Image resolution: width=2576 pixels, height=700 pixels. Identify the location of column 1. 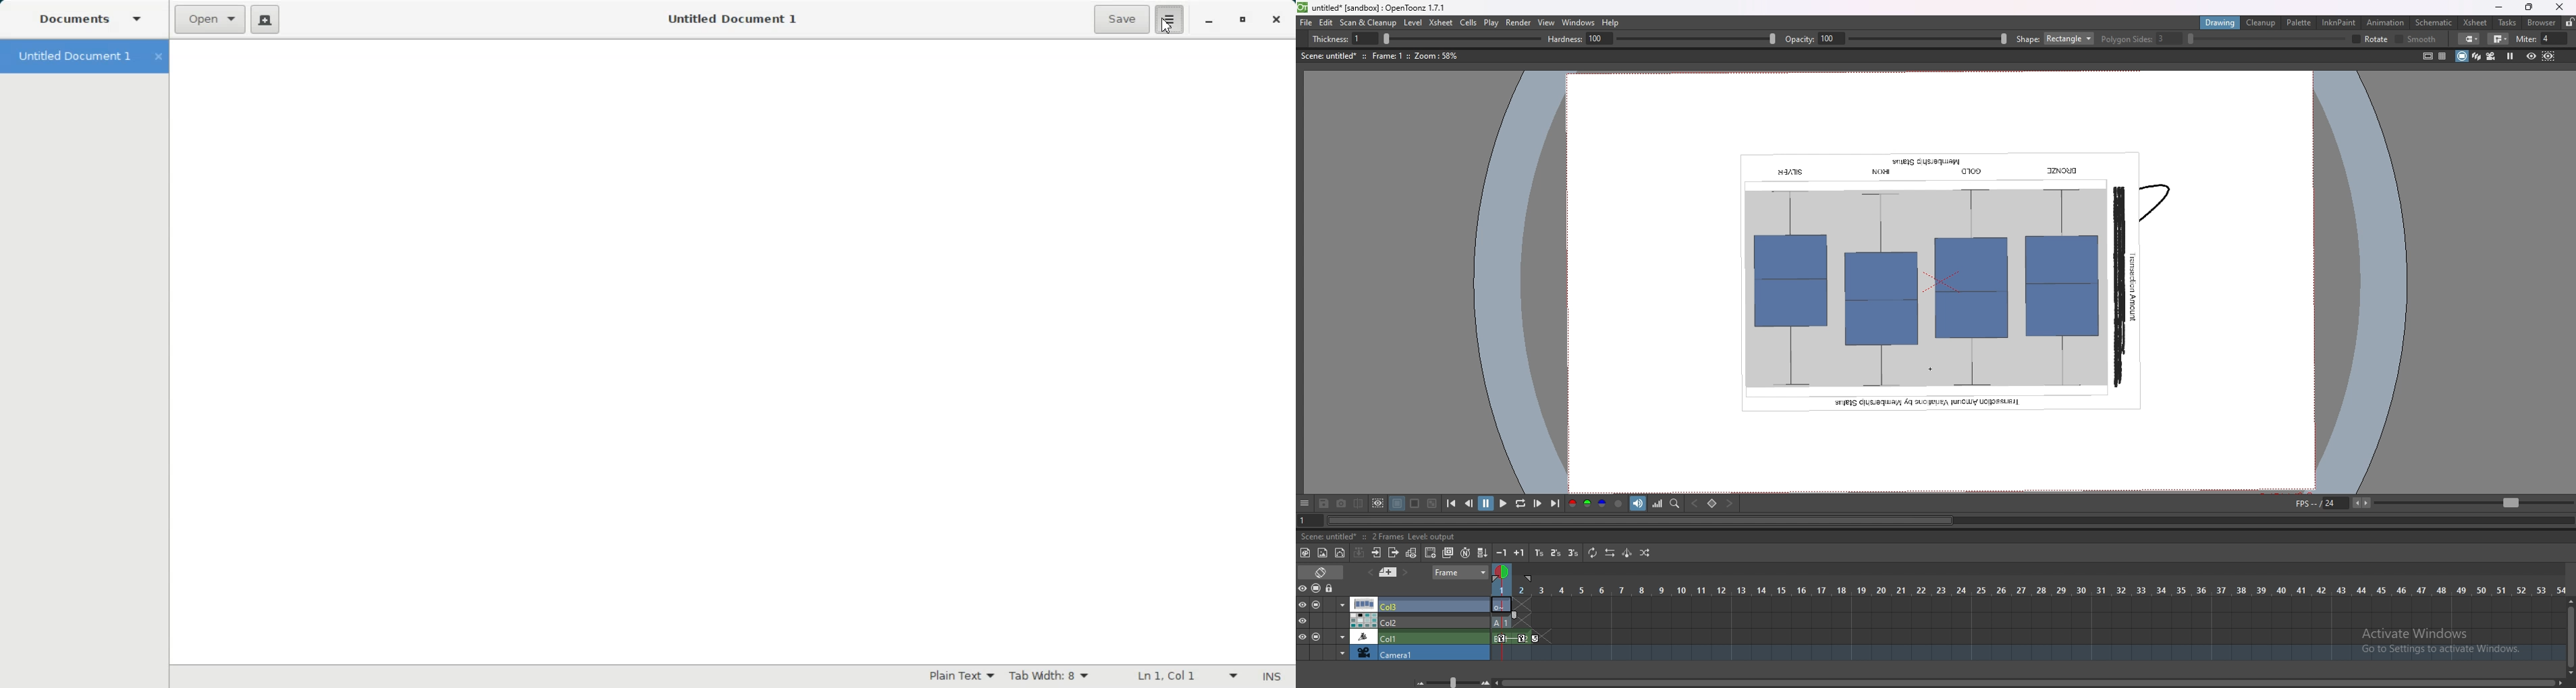
(1395, 622).